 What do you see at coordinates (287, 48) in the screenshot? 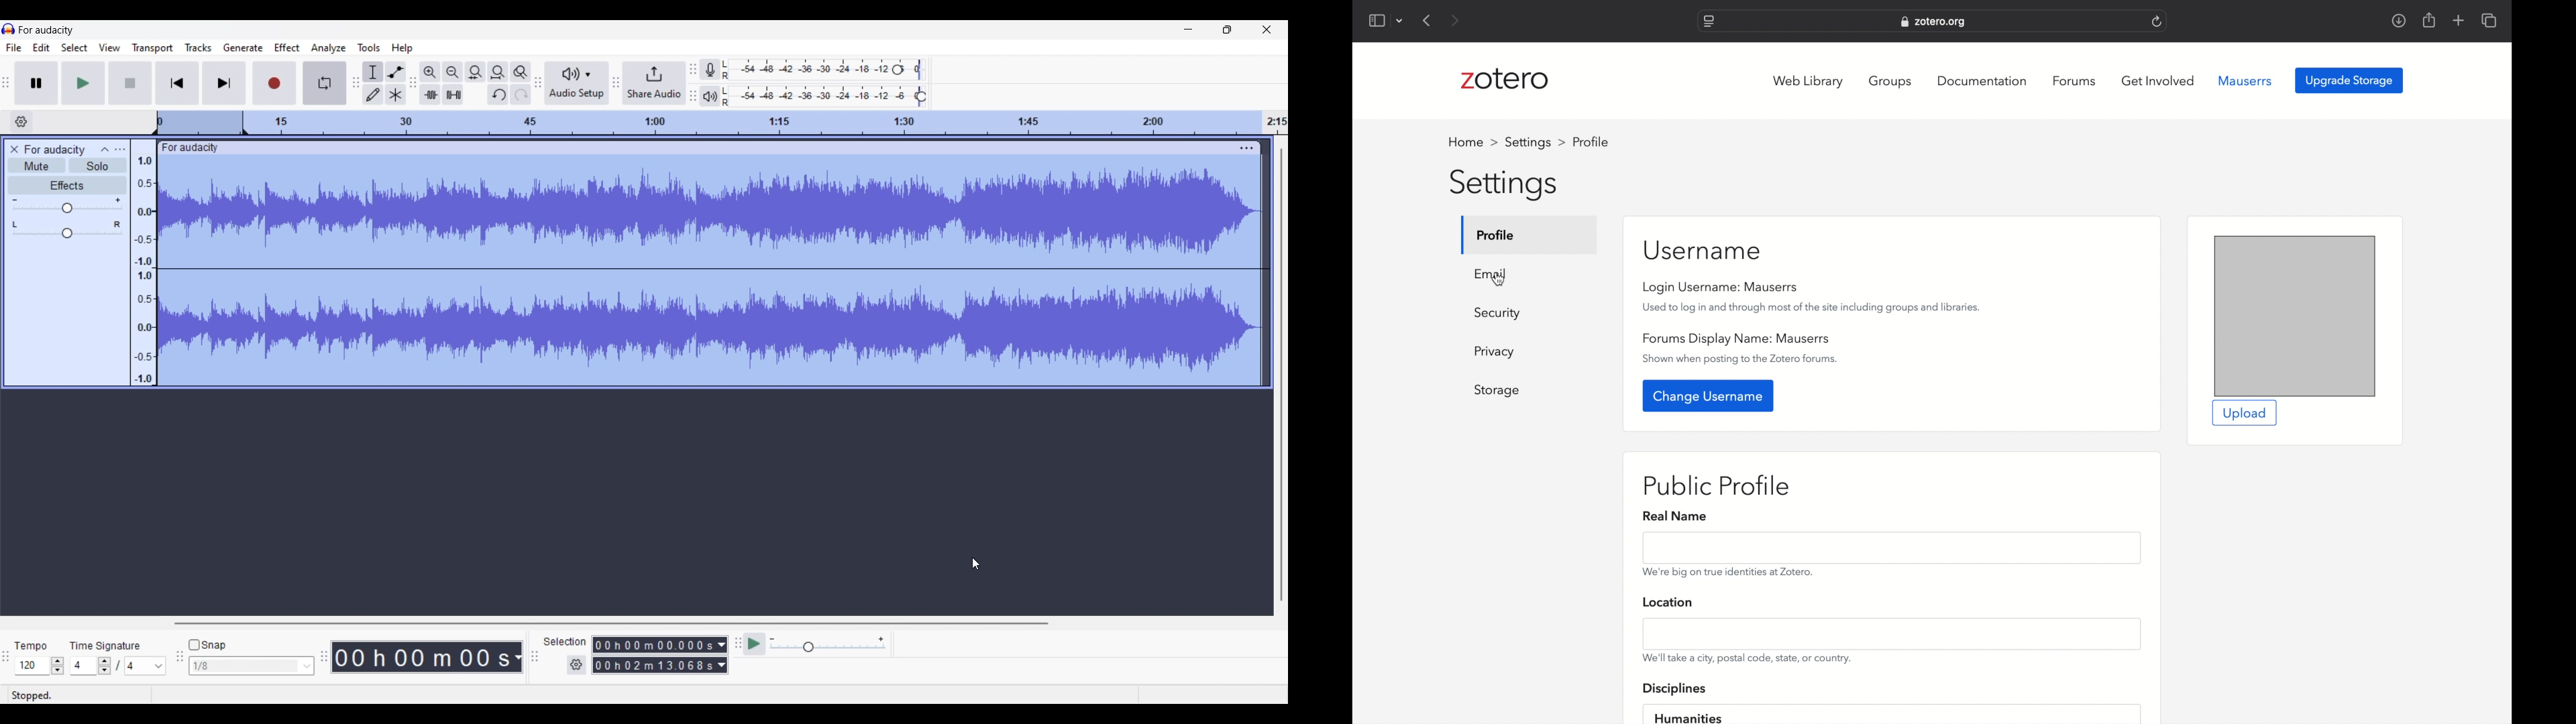
I see `Effect menu` at bounding box center [287, 48].